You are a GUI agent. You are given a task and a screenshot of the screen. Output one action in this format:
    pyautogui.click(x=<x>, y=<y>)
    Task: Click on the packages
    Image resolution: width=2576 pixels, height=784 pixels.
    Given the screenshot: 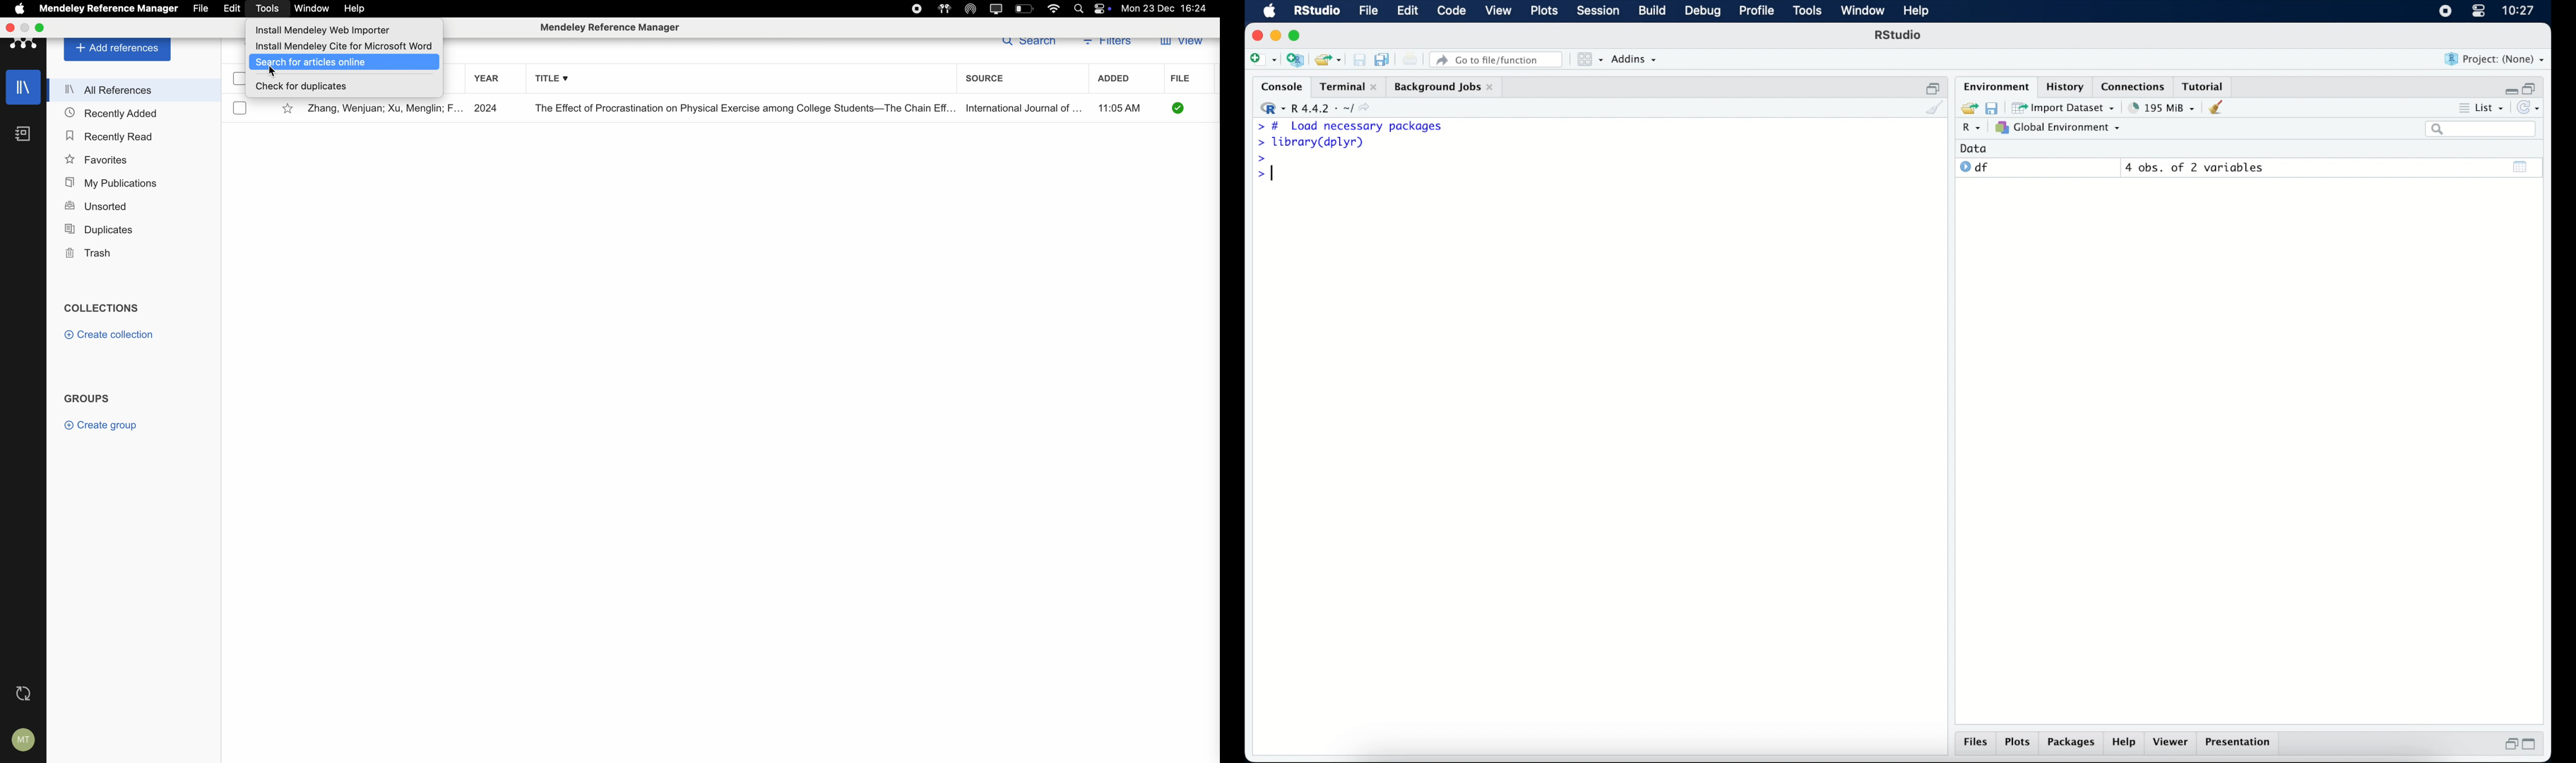 What is the action you would take?
    pyautogui.click(x=2072, y=744)
    